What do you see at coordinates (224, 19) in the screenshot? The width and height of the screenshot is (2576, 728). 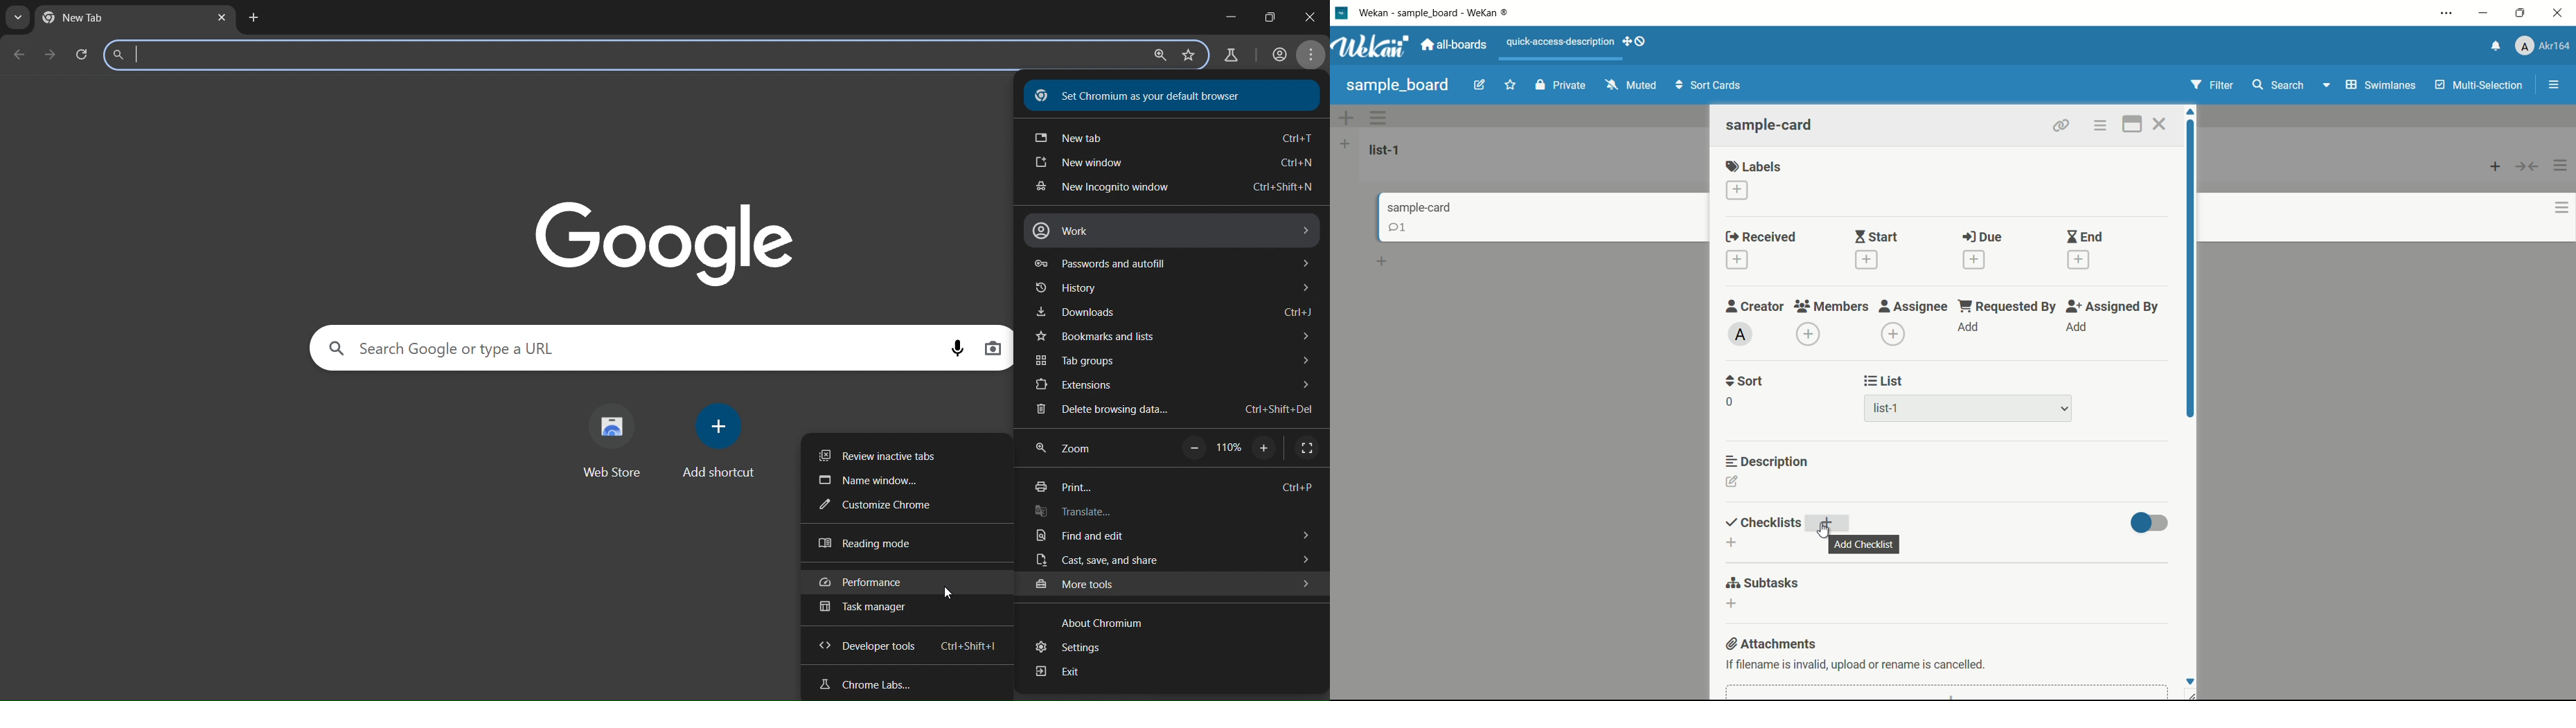 I see `close tab` at bounding box center [224, 19].